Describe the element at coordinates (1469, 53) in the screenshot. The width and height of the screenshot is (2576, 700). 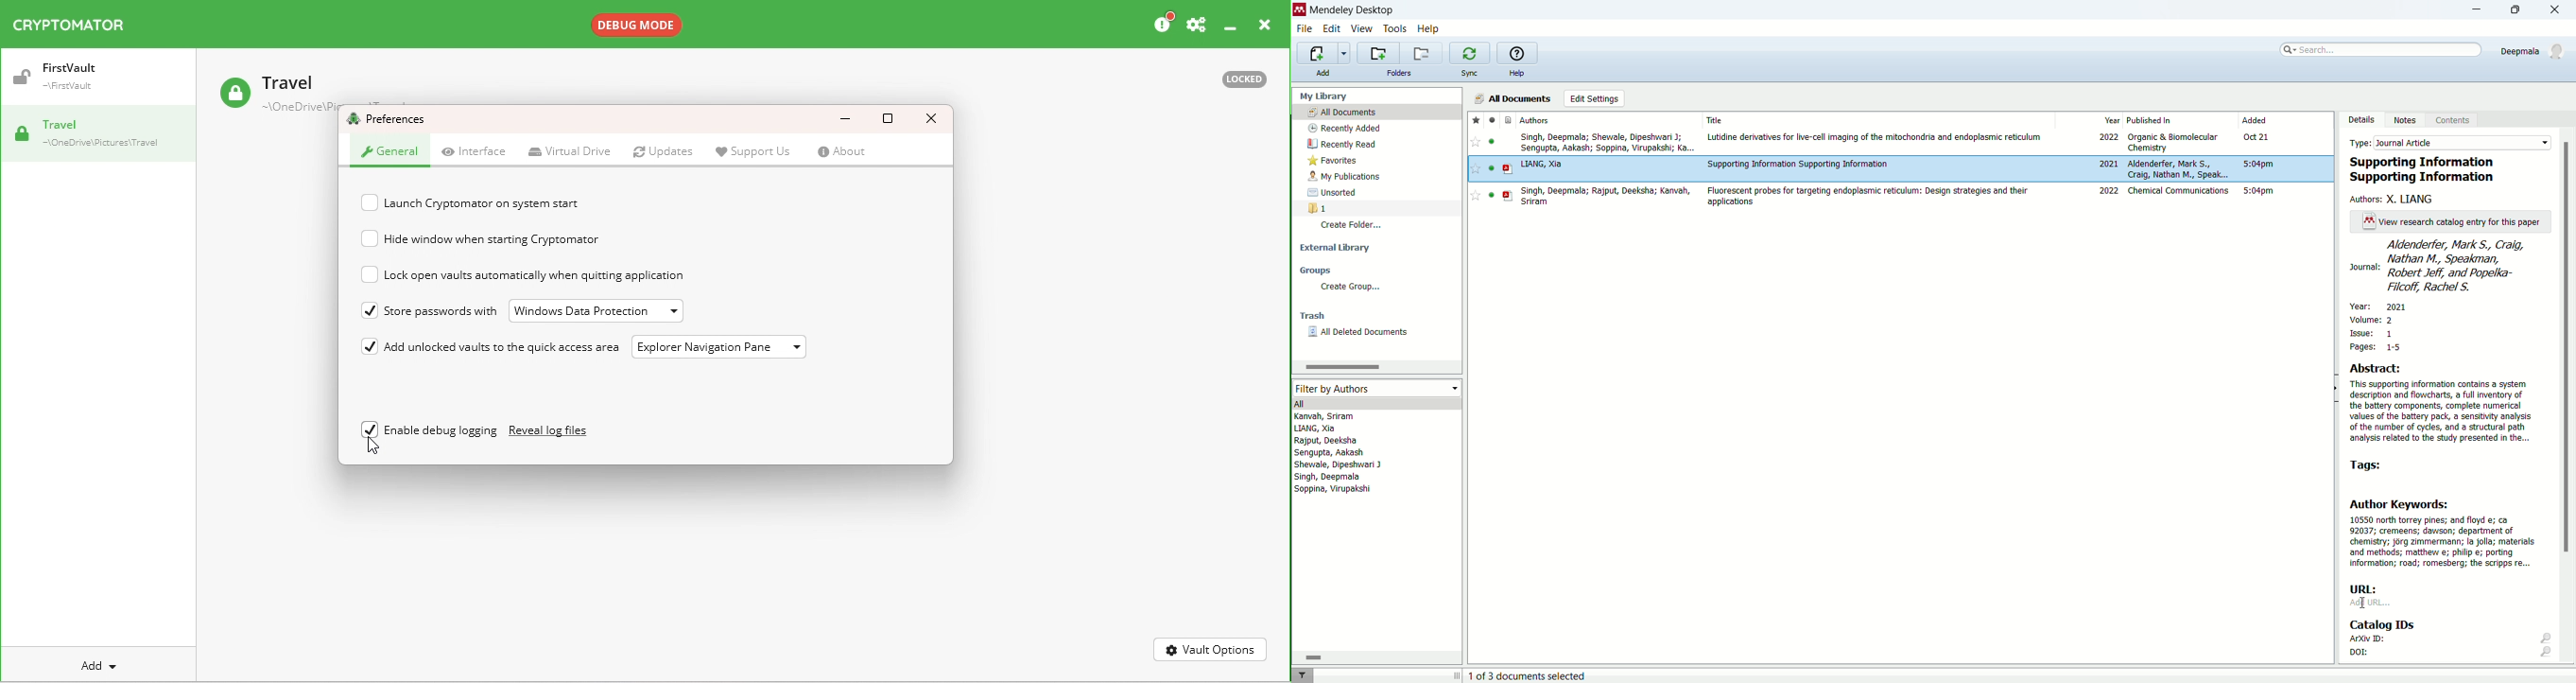
I see `synchronize library with mendeley web` at that location.